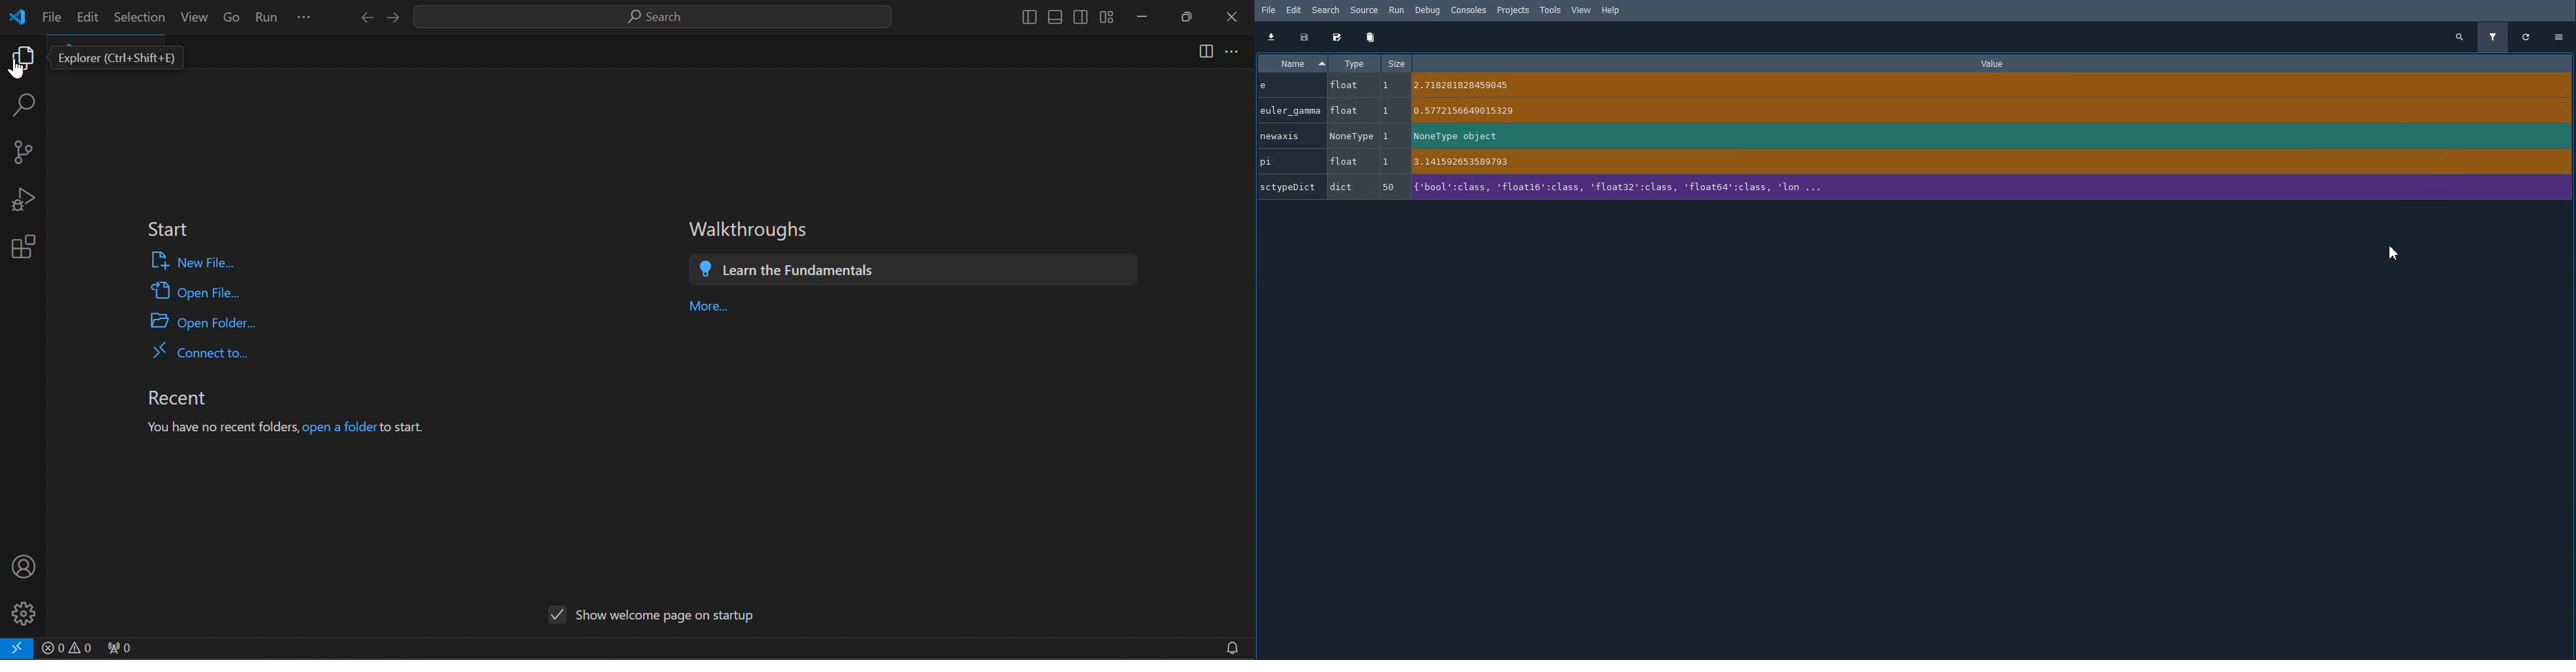 This screenshot has width=2576, height=672. I want to click on float, so click(1349, 110).